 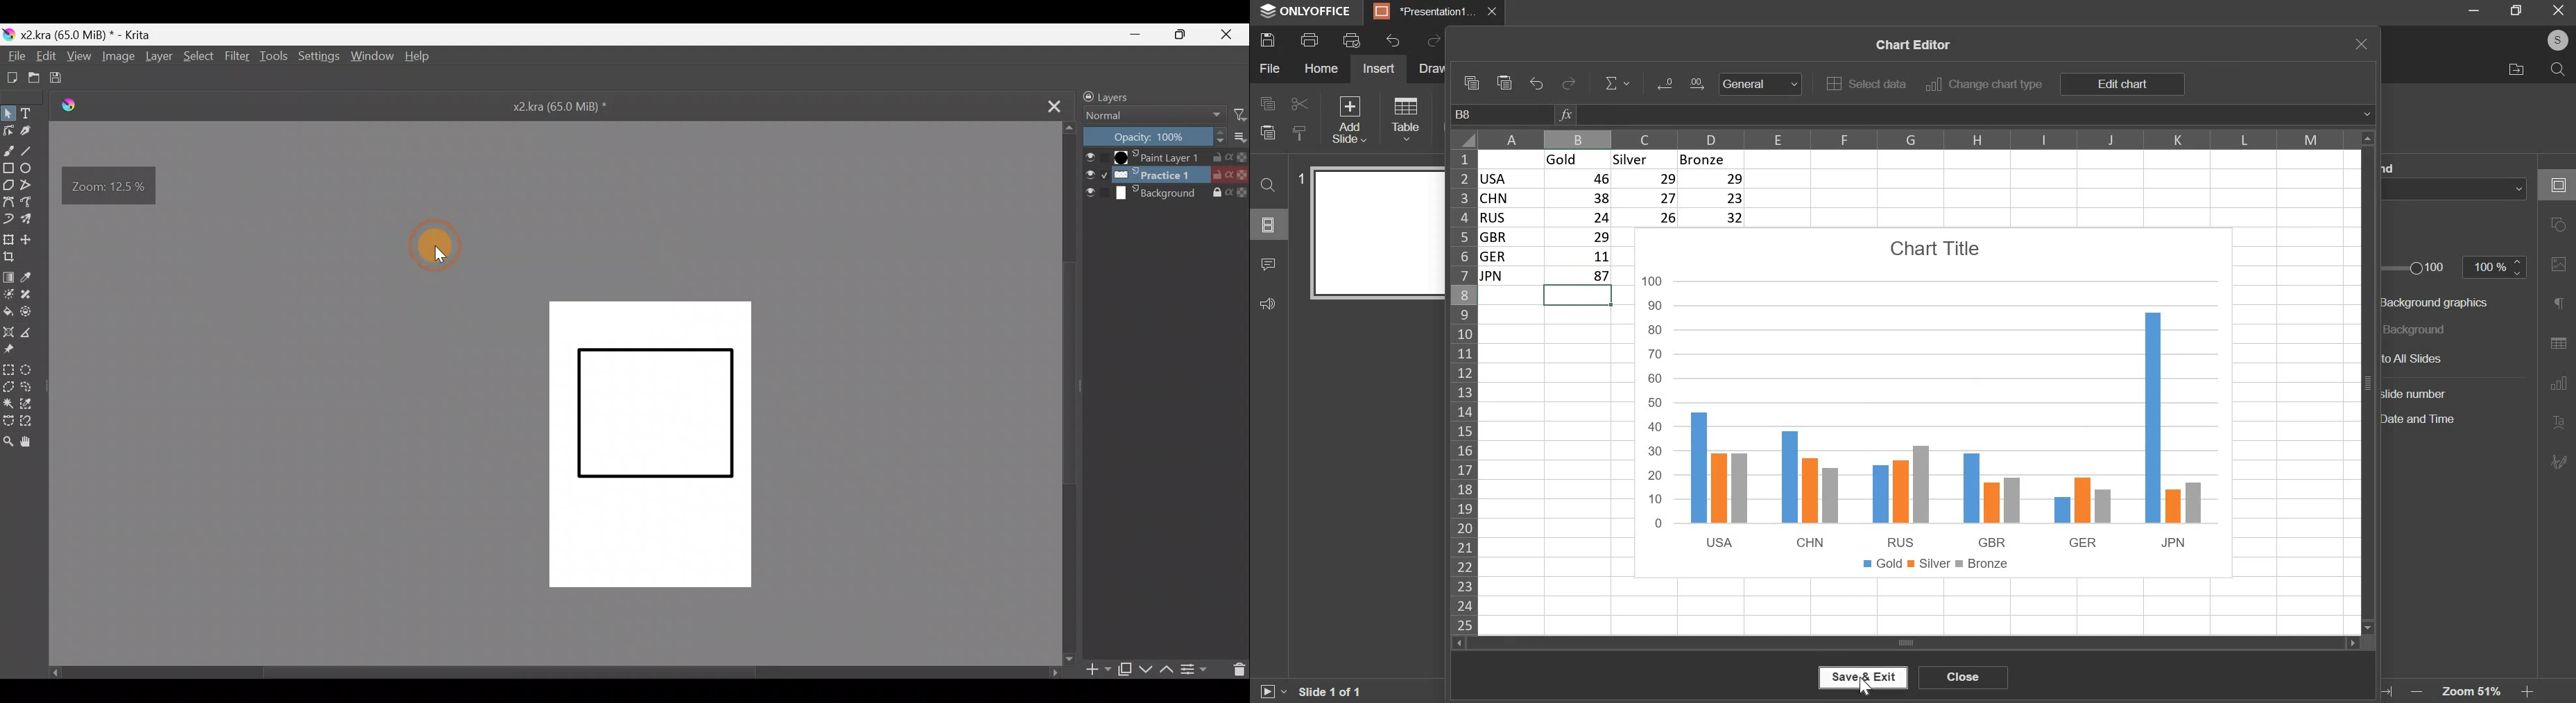 What do you see at coordinates (8, 443) in the screenshot?
I see `Zoom tool` at bounding box center [8, 443].